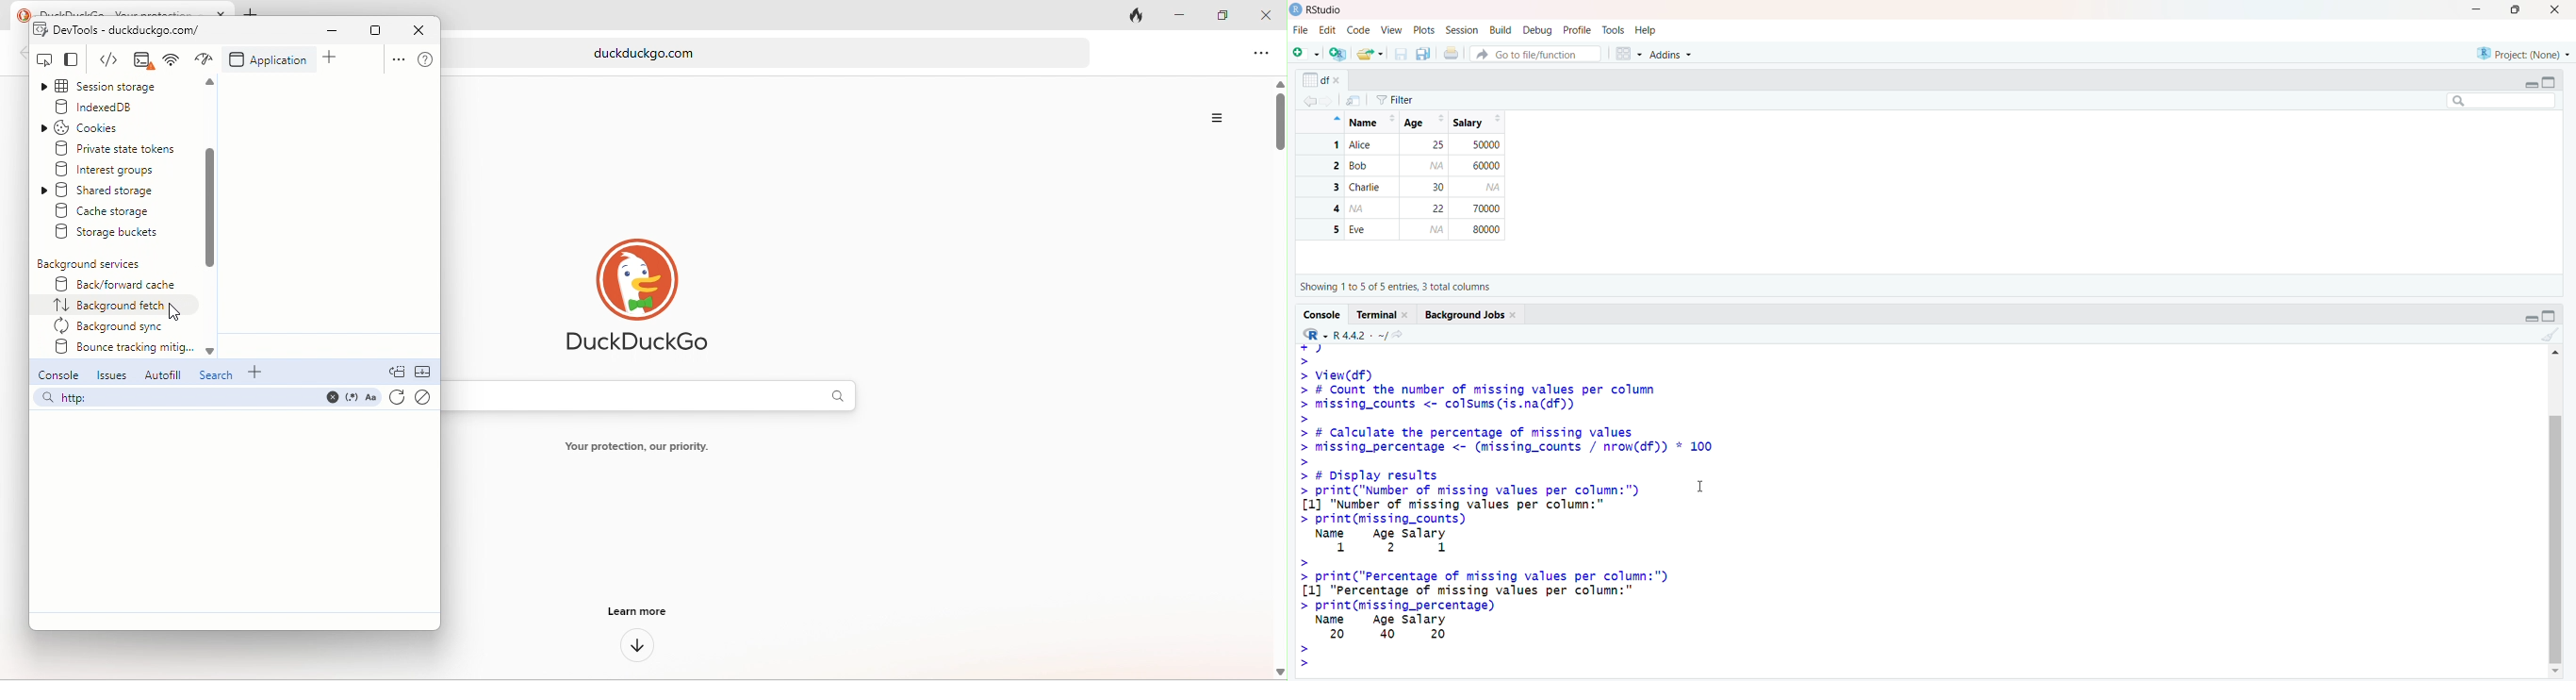  Describe the element at coordinates (1453, 52) in the screenshot. I see `Print the current file` at that location.